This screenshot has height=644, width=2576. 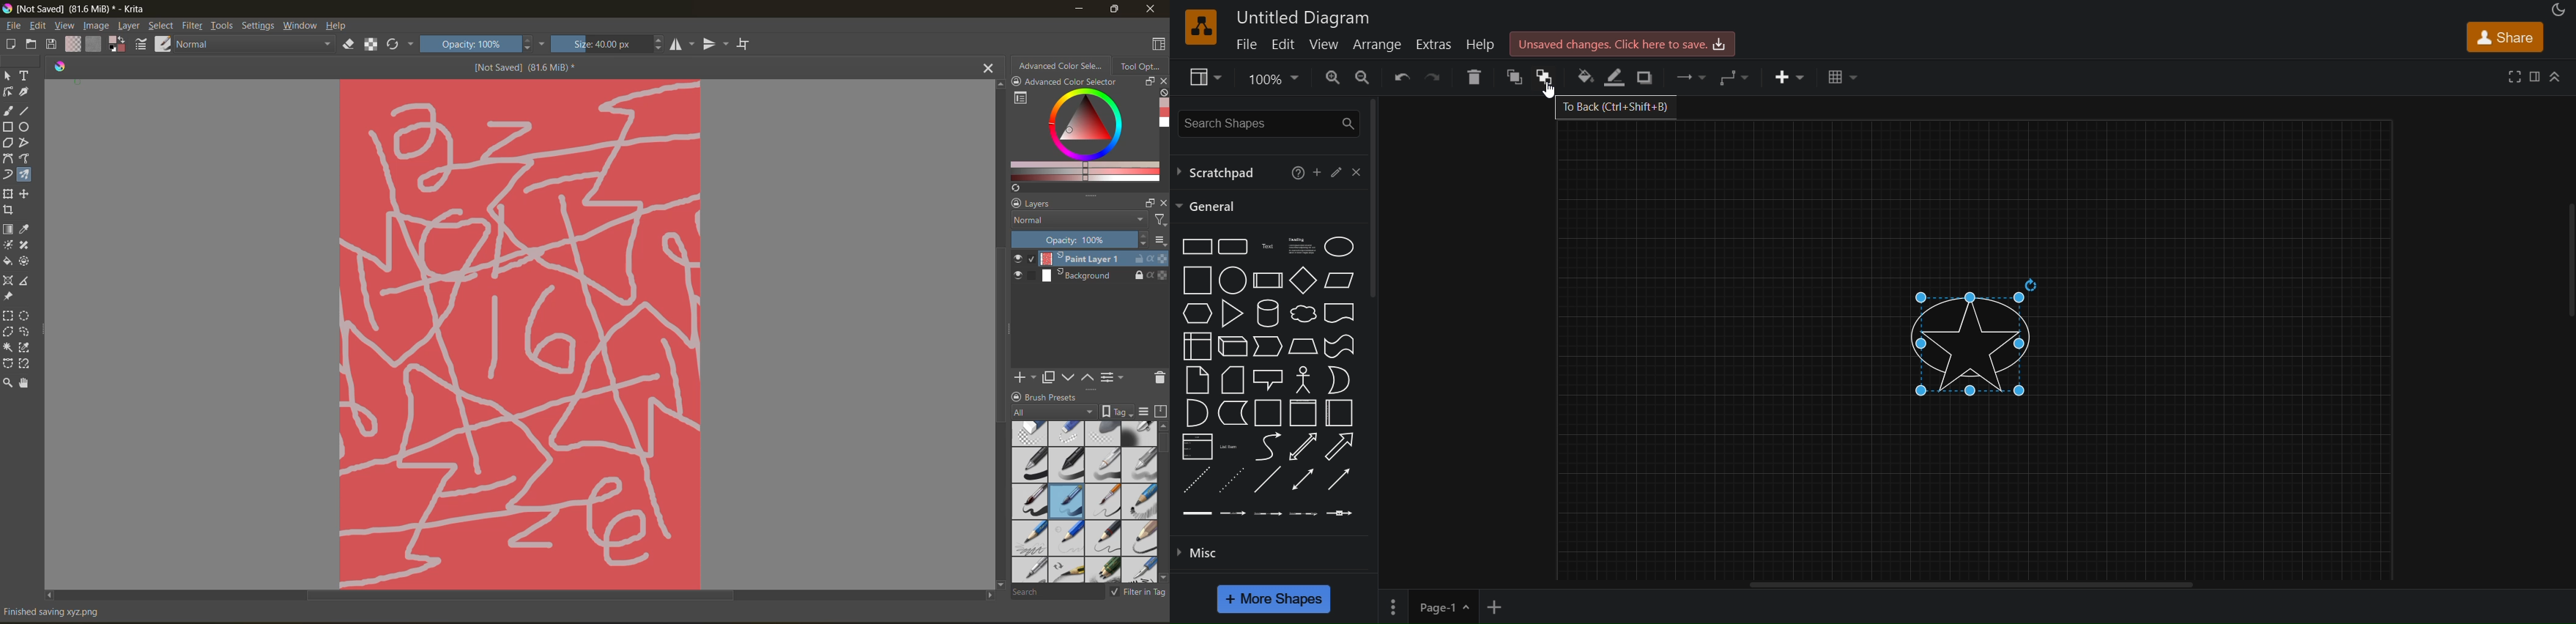 I want to click on , so click(x=1338, y=169).